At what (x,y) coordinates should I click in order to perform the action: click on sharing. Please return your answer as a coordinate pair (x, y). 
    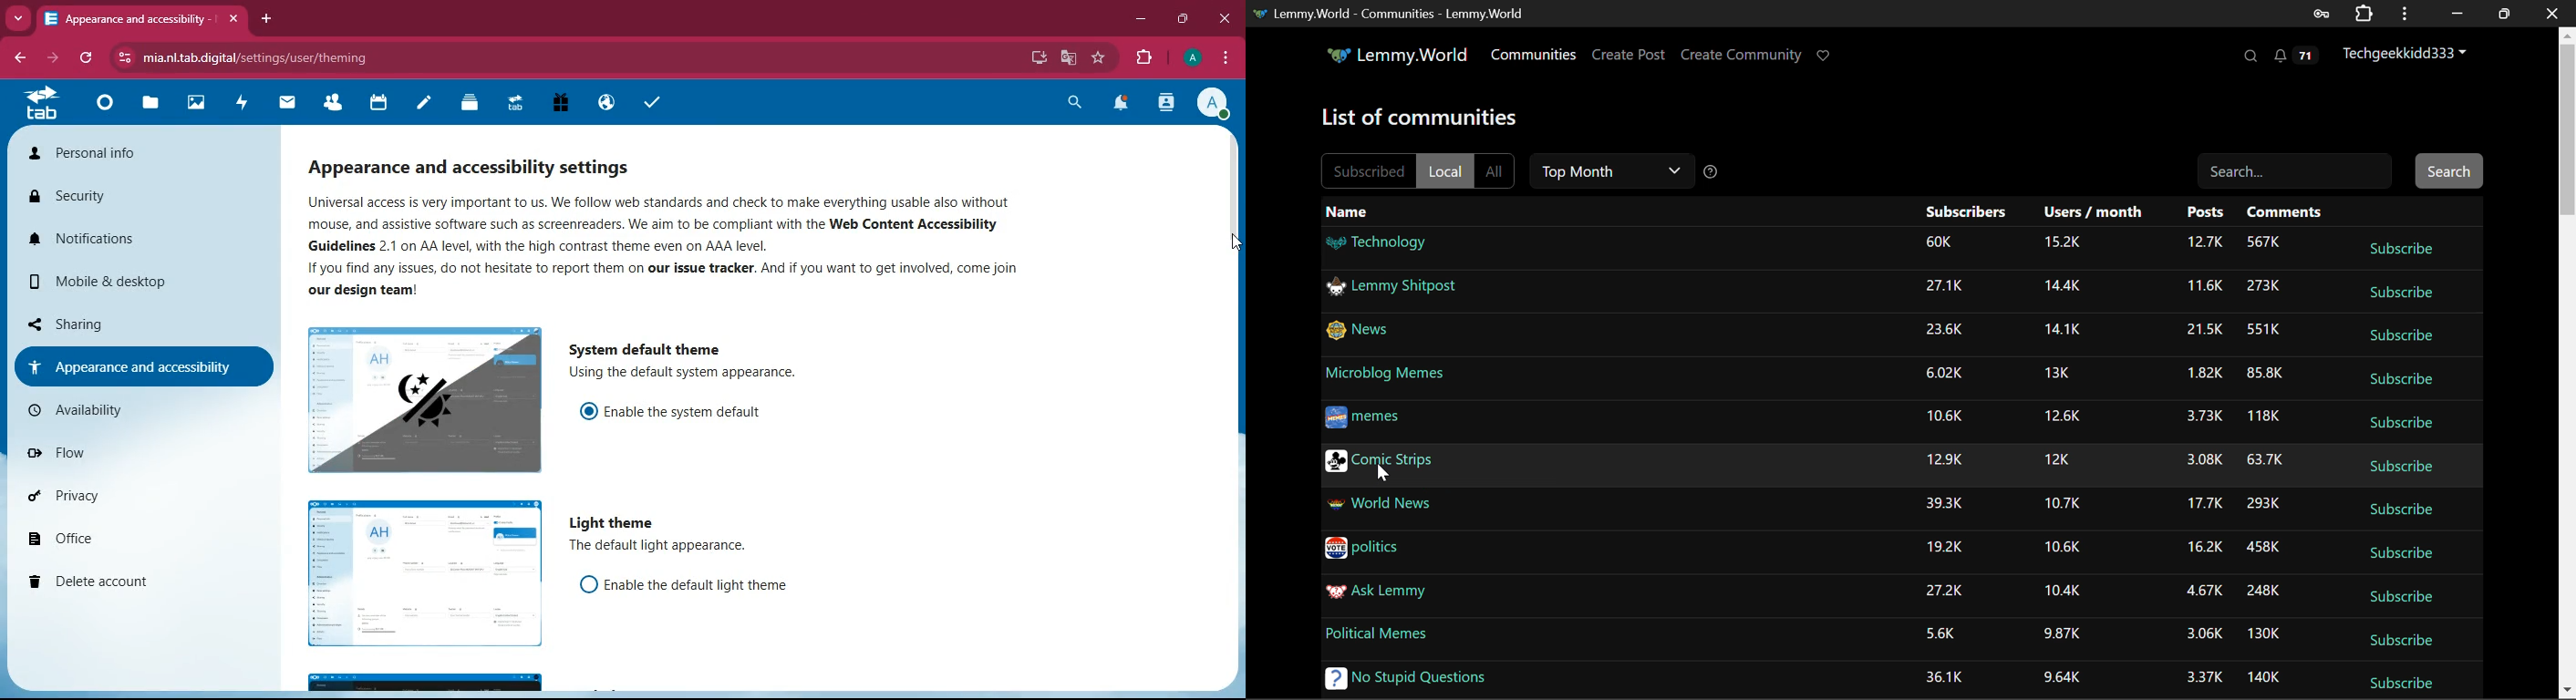
    Looking at the image, I should click on (133, 324).